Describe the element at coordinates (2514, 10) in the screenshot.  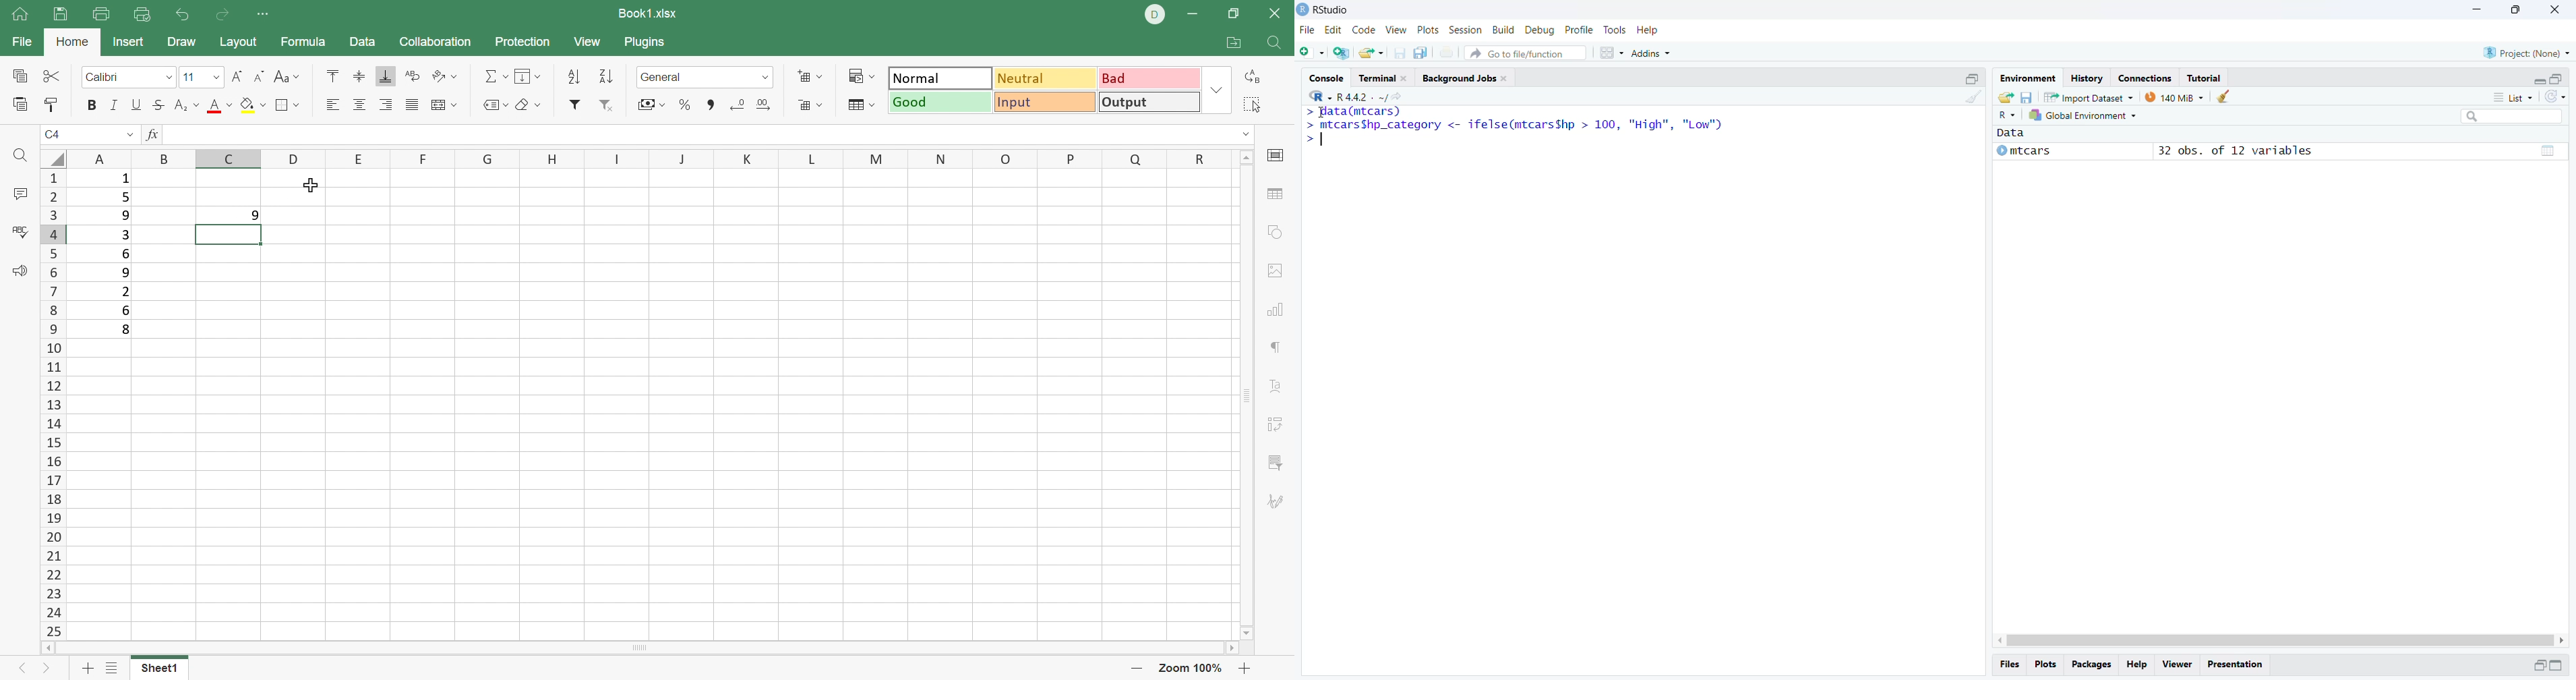
I see `Maximize` at that location.